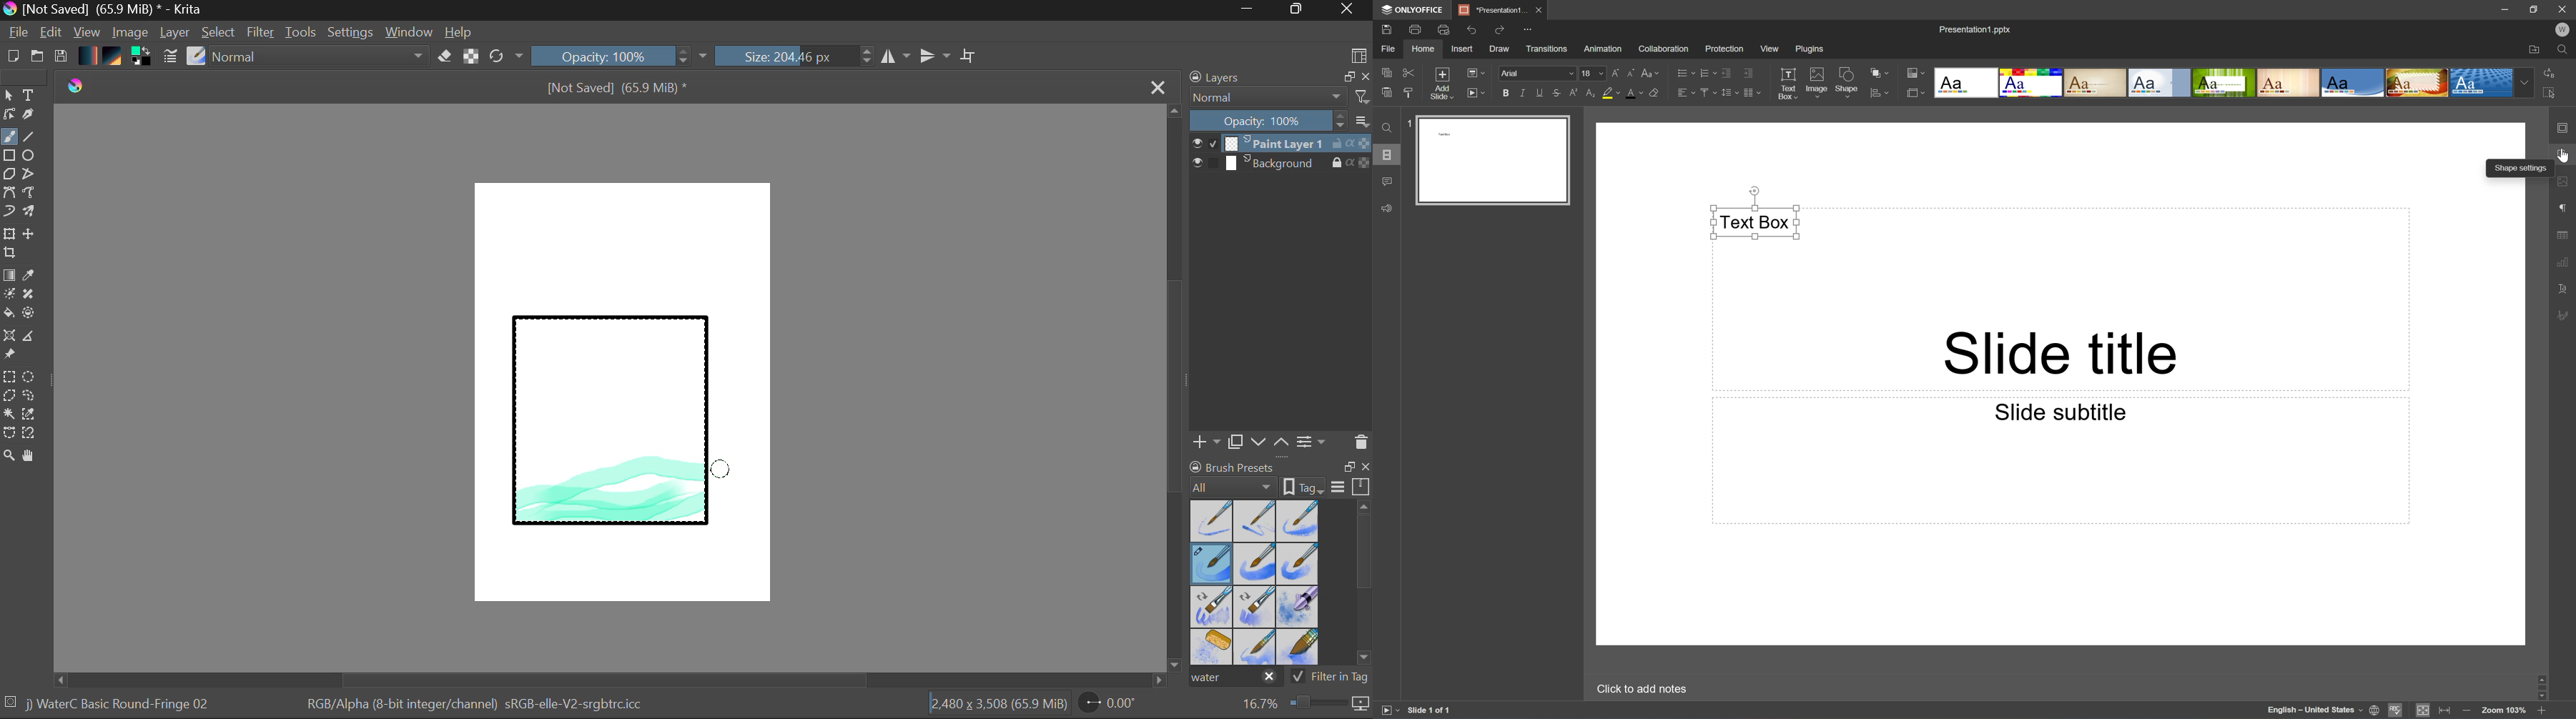 Image resolution: width=2576 pixels, height=728 pixels. What do you see at coordinates (104, 10) in the screenshot?
I see `Window Title` at bounding box center [104, 10].